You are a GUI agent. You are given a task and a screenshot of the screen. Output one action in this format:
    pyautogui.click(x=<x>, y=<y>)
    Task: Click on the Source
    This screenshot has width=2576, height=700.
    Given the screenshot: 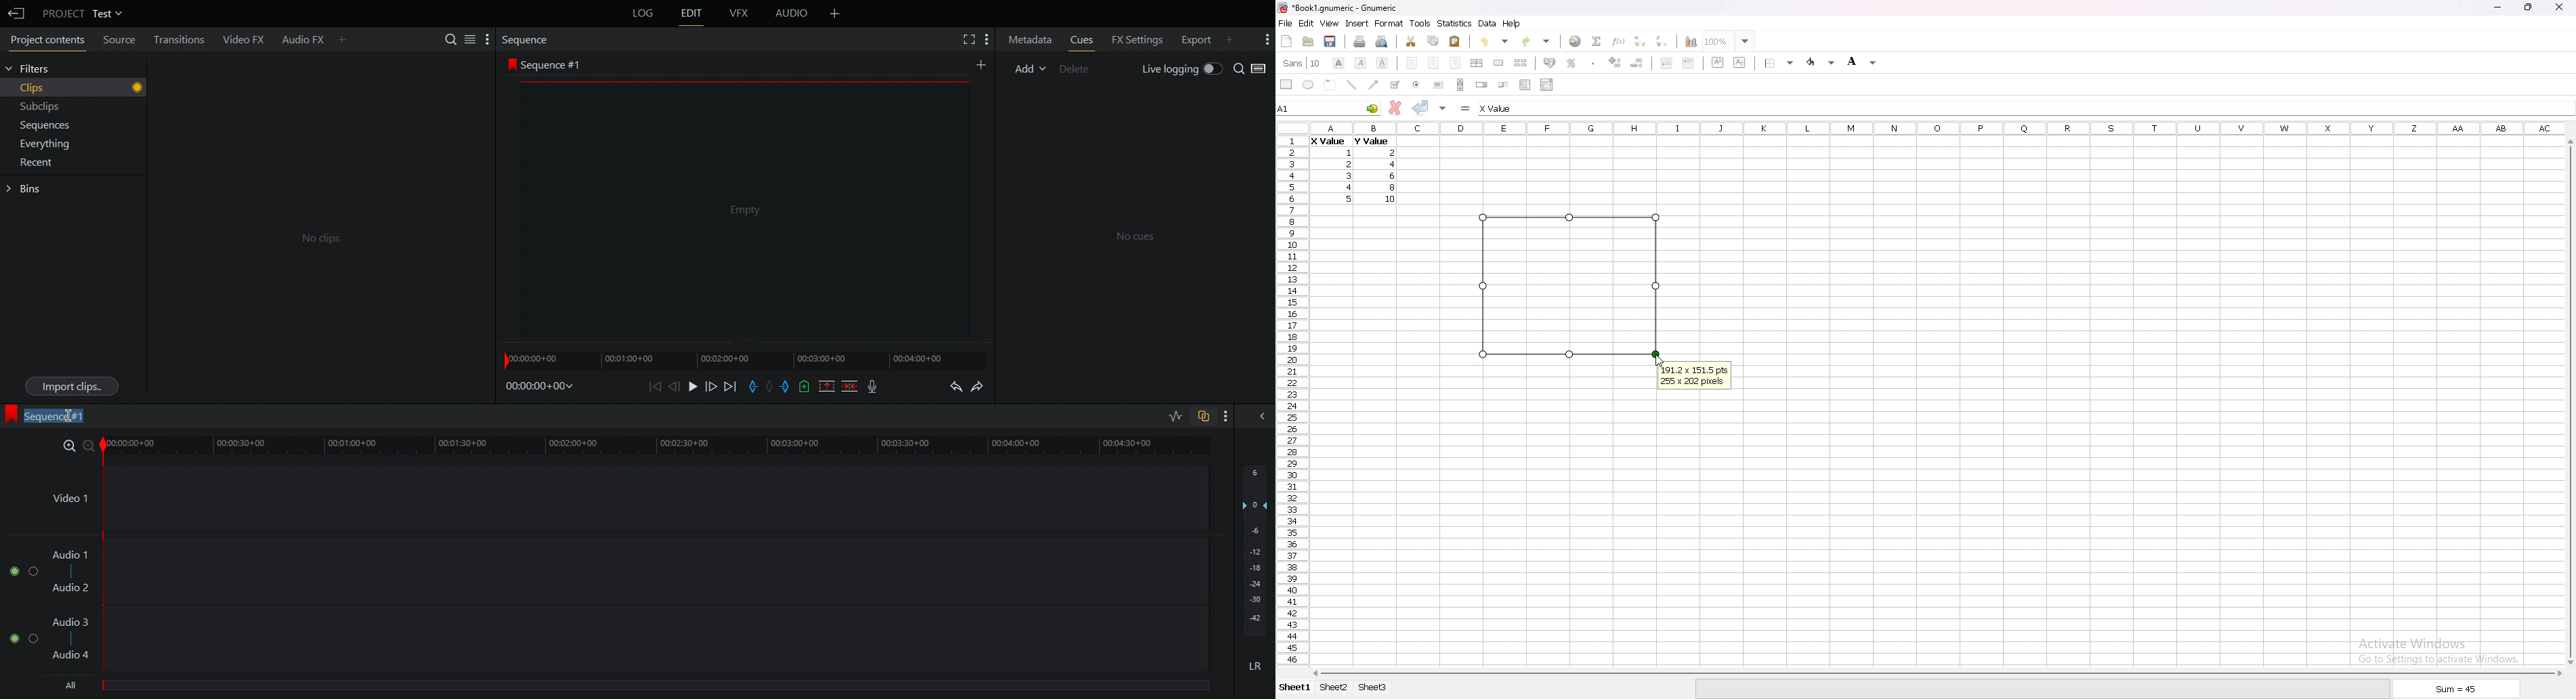 What is the action you would take?
    pyautogui.click(x=120, y=41)
    